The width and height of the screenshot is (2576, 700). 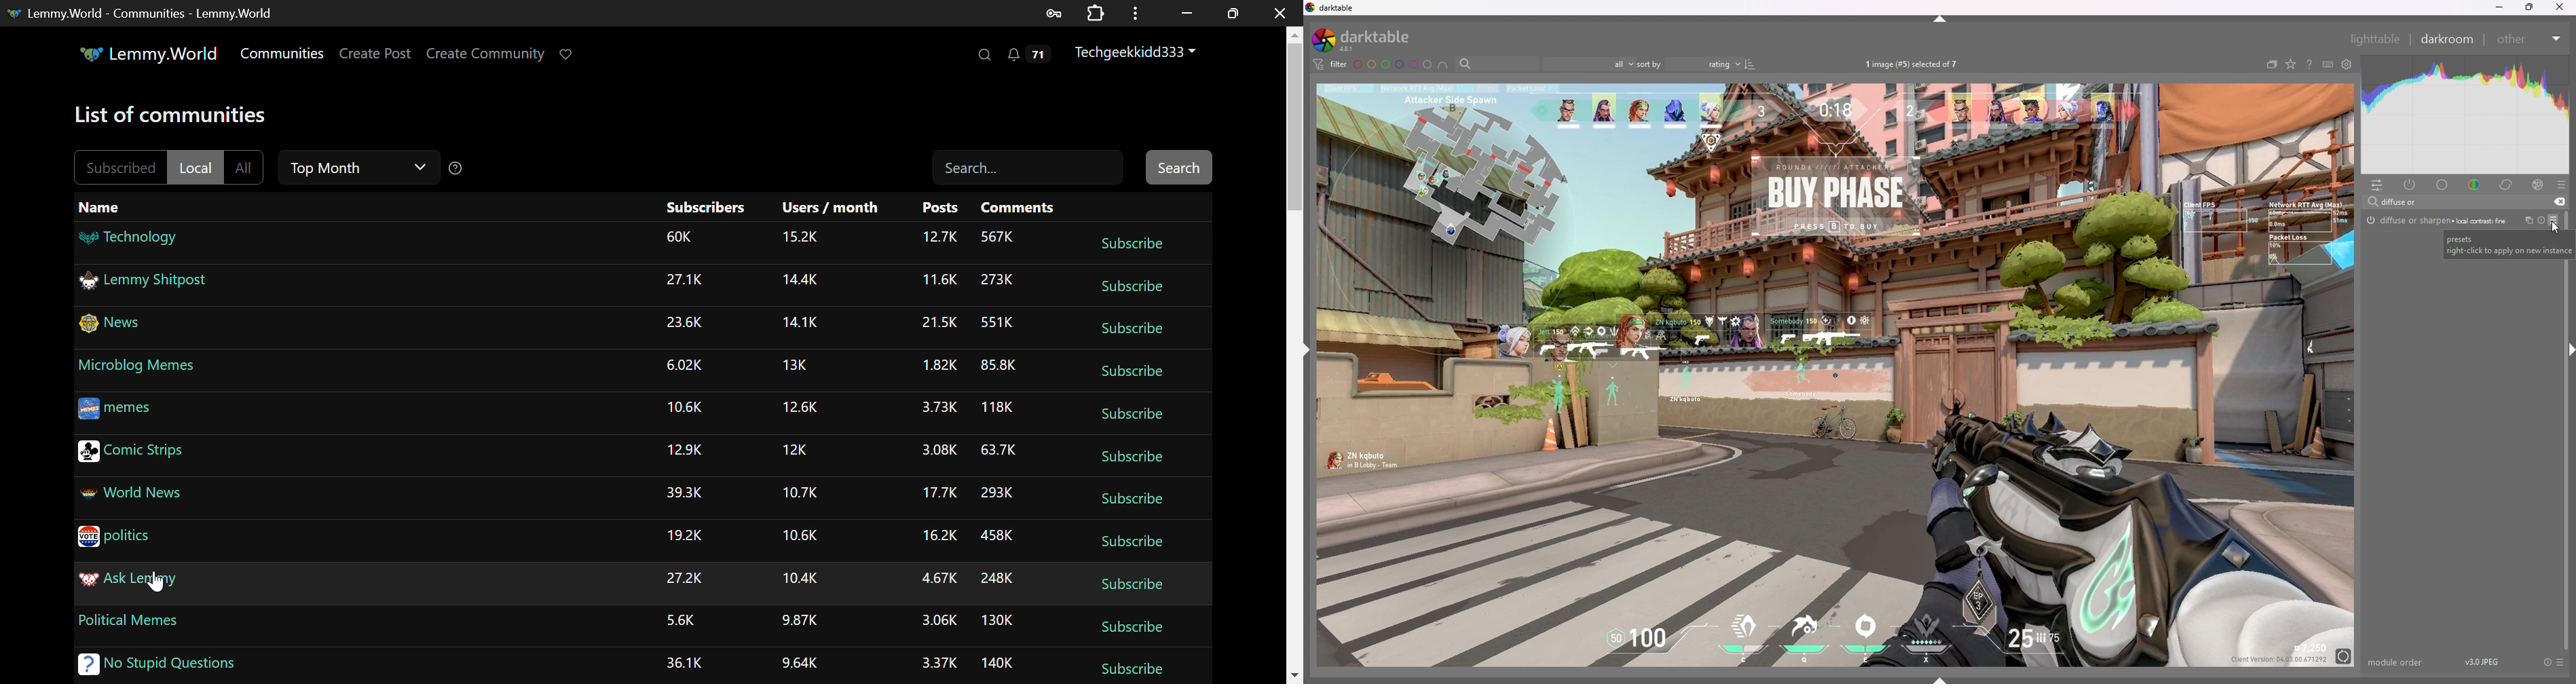 What do you see at coordinates (933, 536) in the screenshot?
I see `Amount` at bounding box center [933, 536].